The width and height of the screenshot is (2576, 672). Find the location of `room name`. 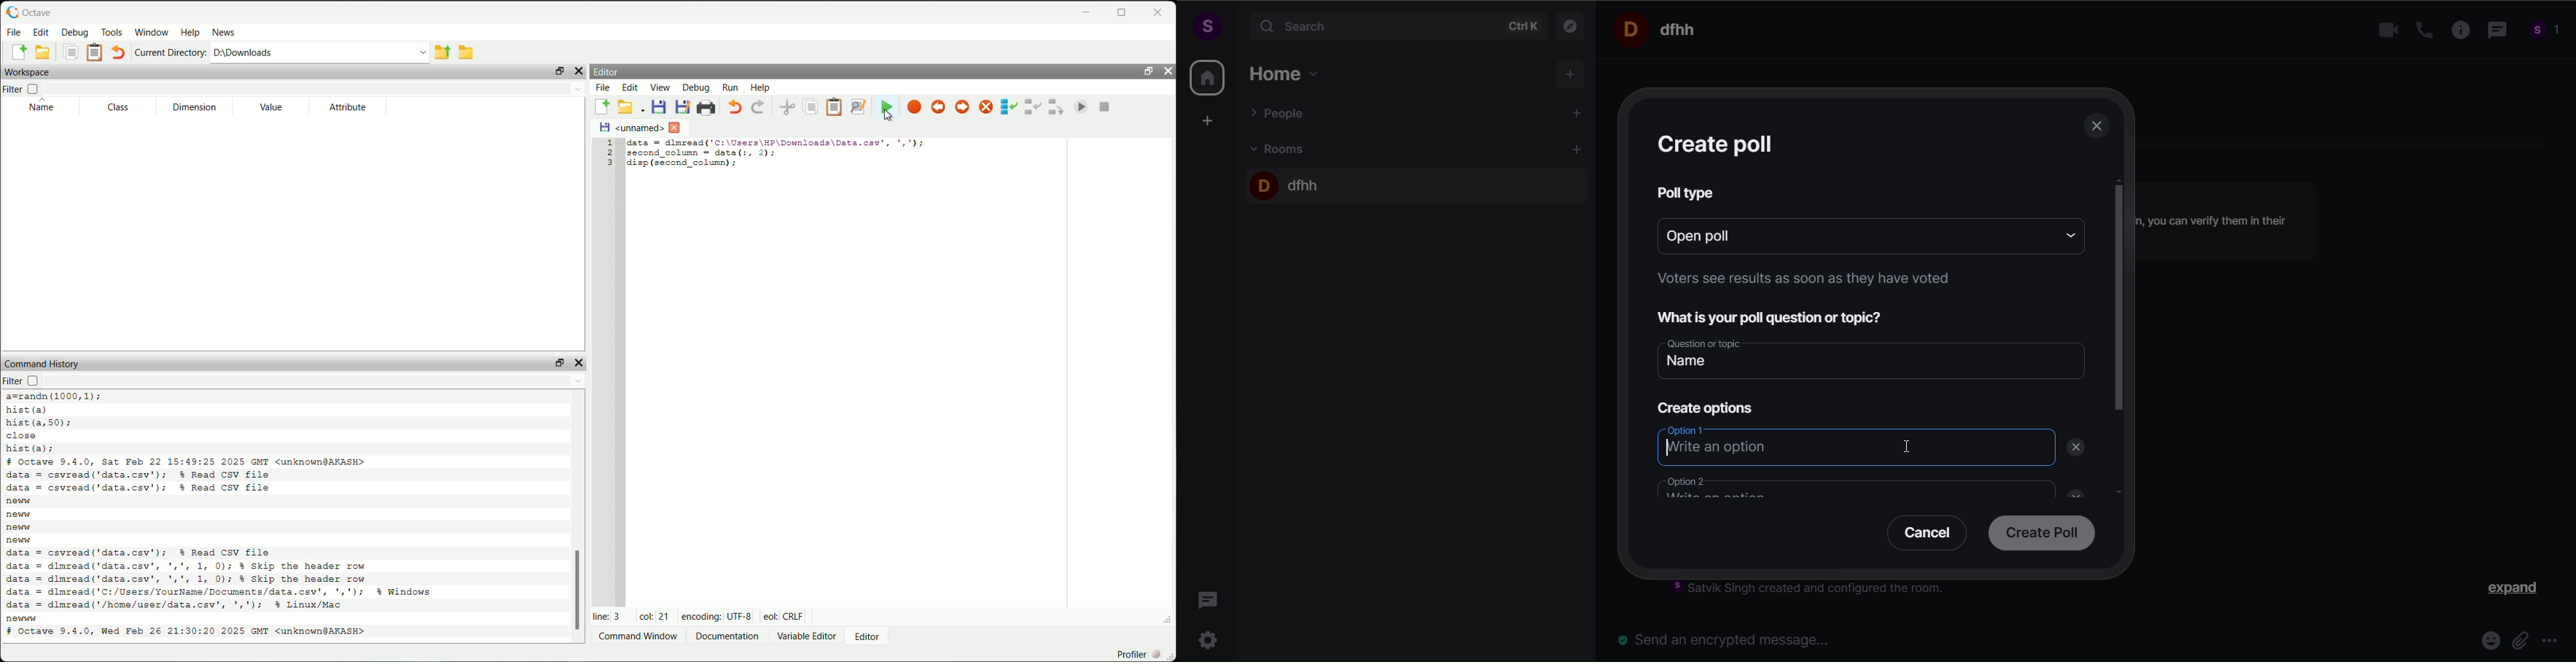

room name is located at coordinates (1288, 182).